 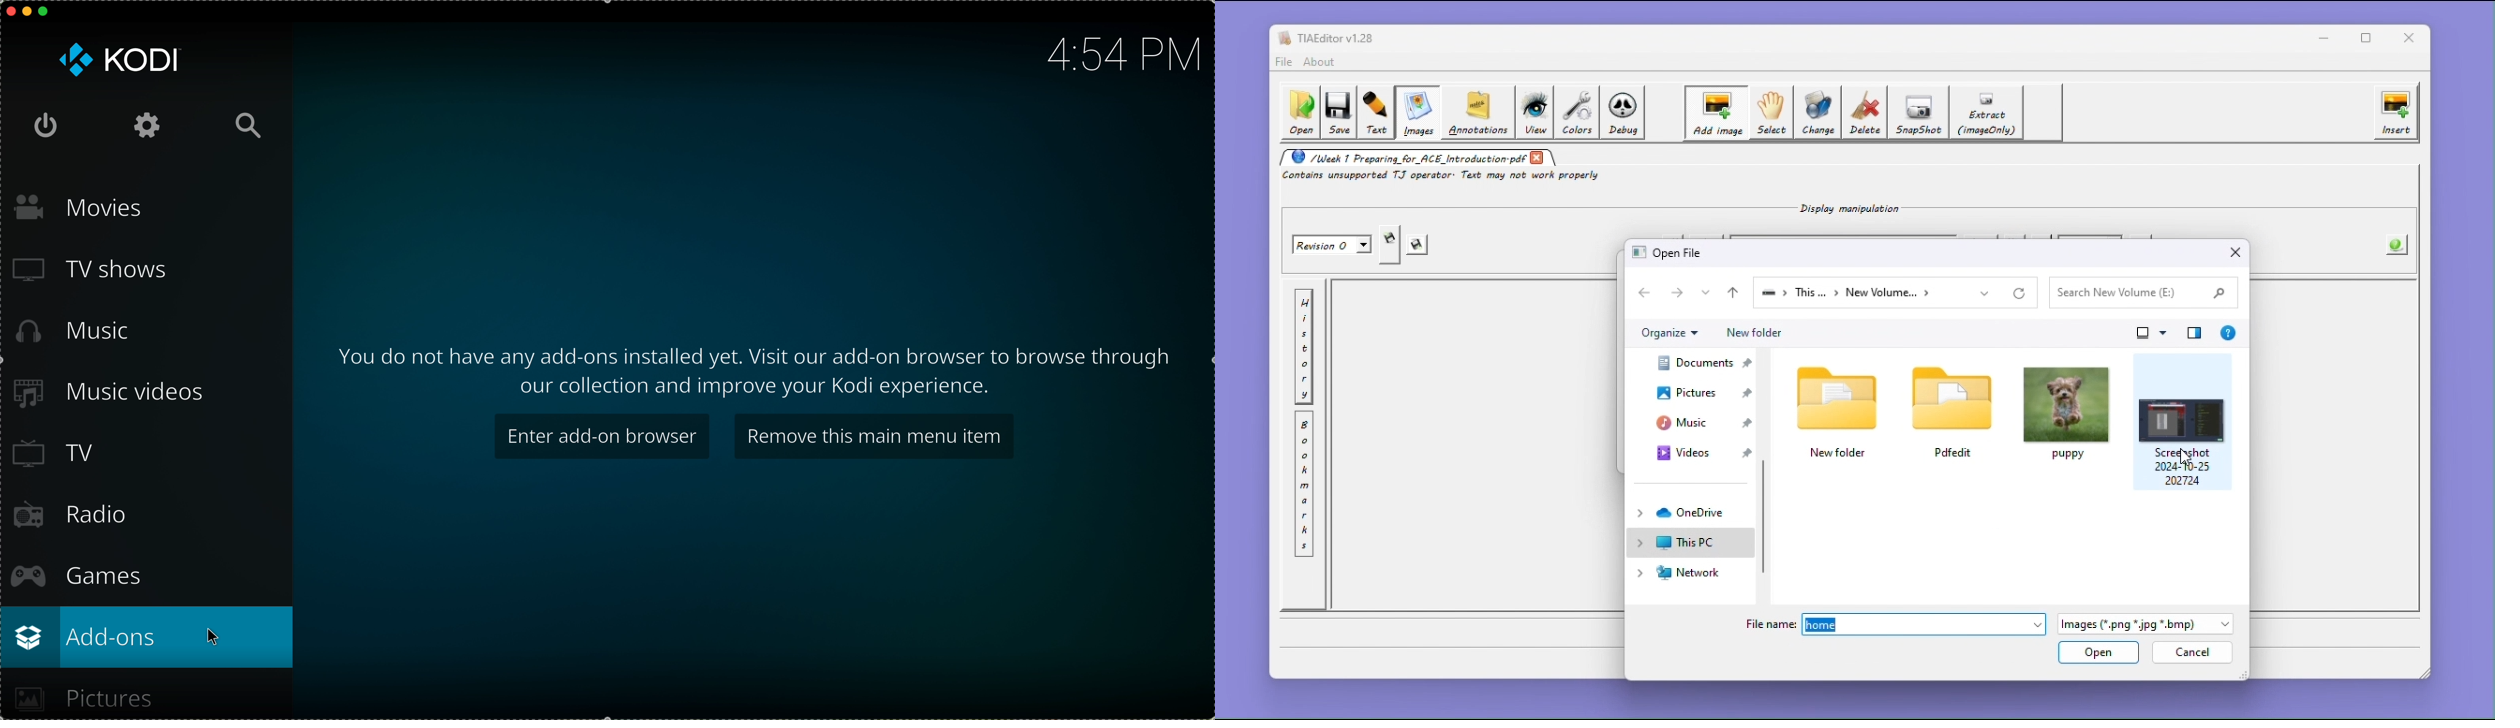 I want to click on  Organize, so click(x=1669, y=333).